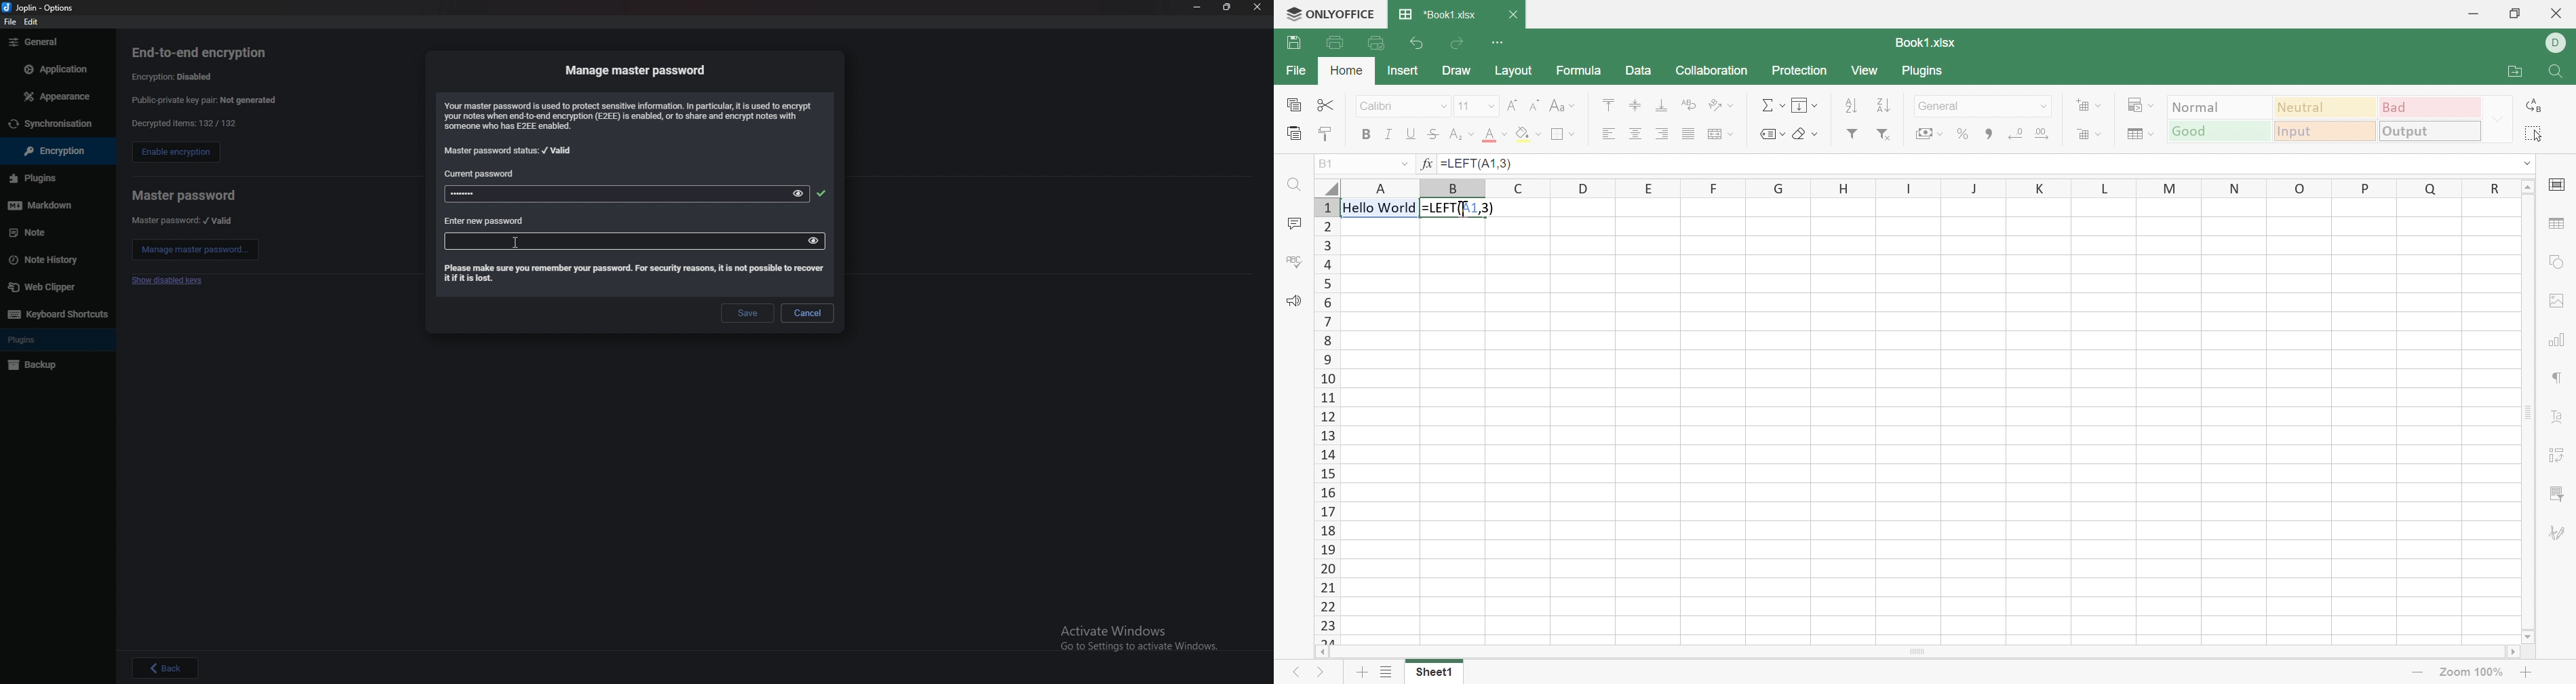 The image size is (2576, 700). I want to click on Save, so click(1294, 42).